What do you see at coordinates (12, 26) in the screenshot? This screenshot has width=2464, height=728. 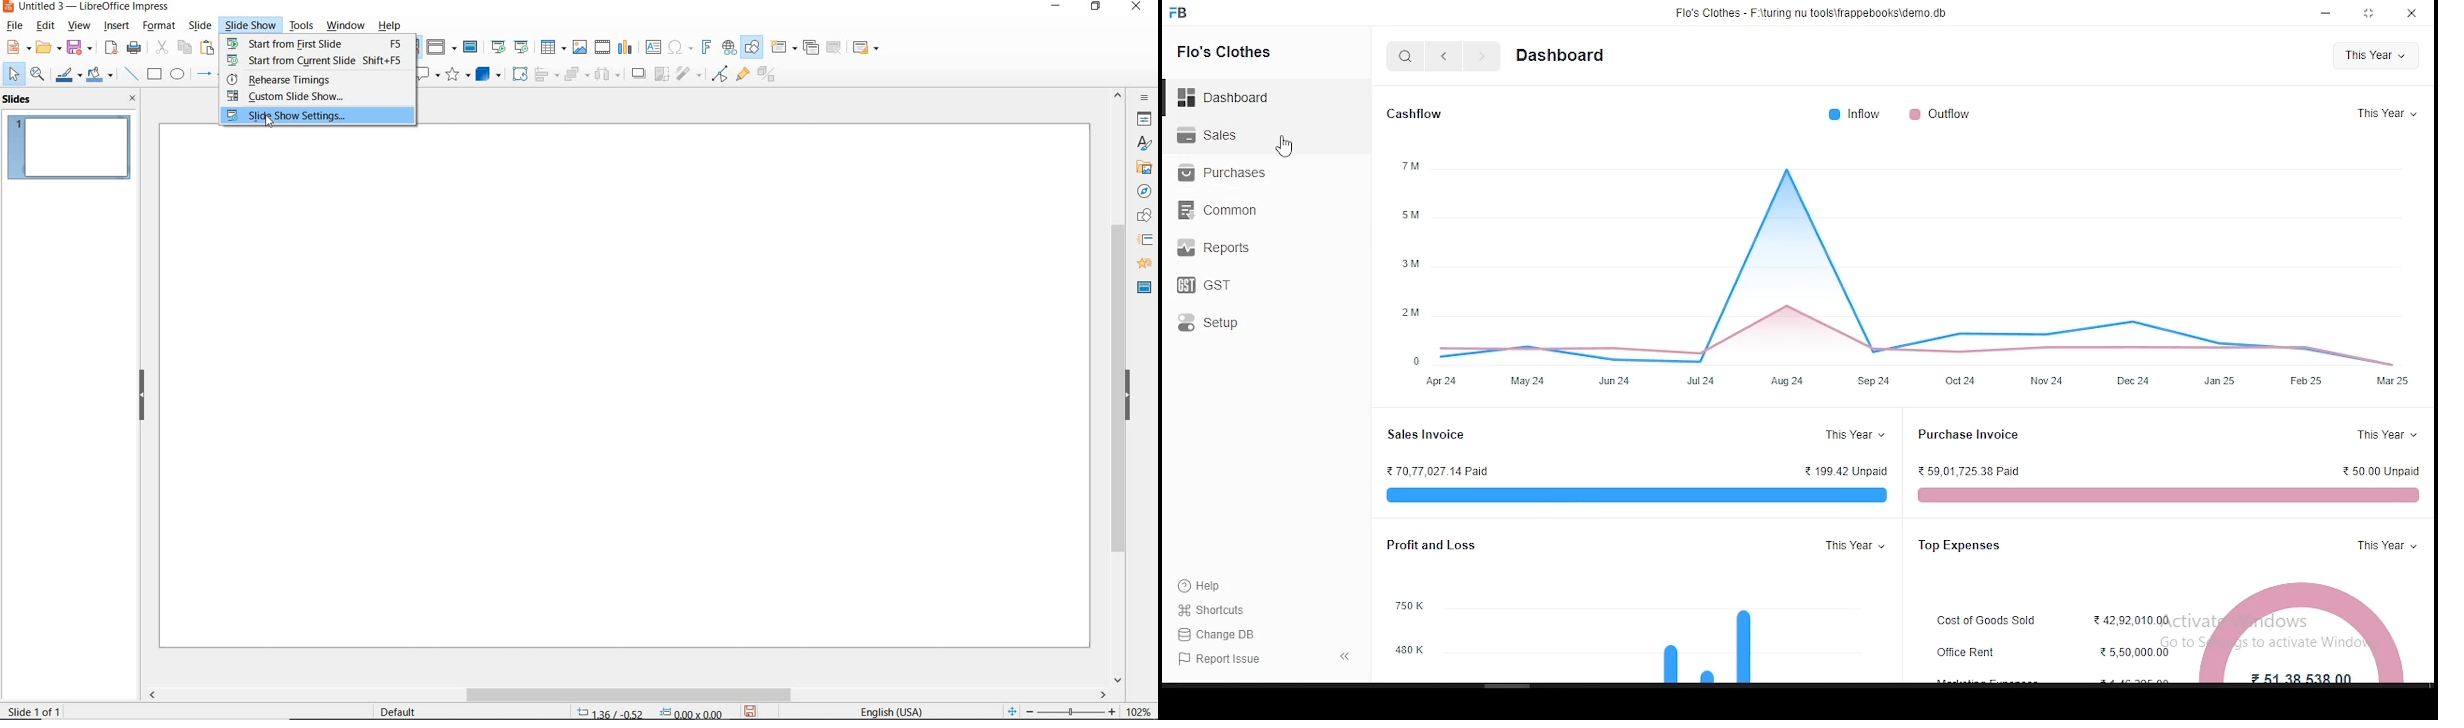 I see `FILE` at bounding box center [12, 26].